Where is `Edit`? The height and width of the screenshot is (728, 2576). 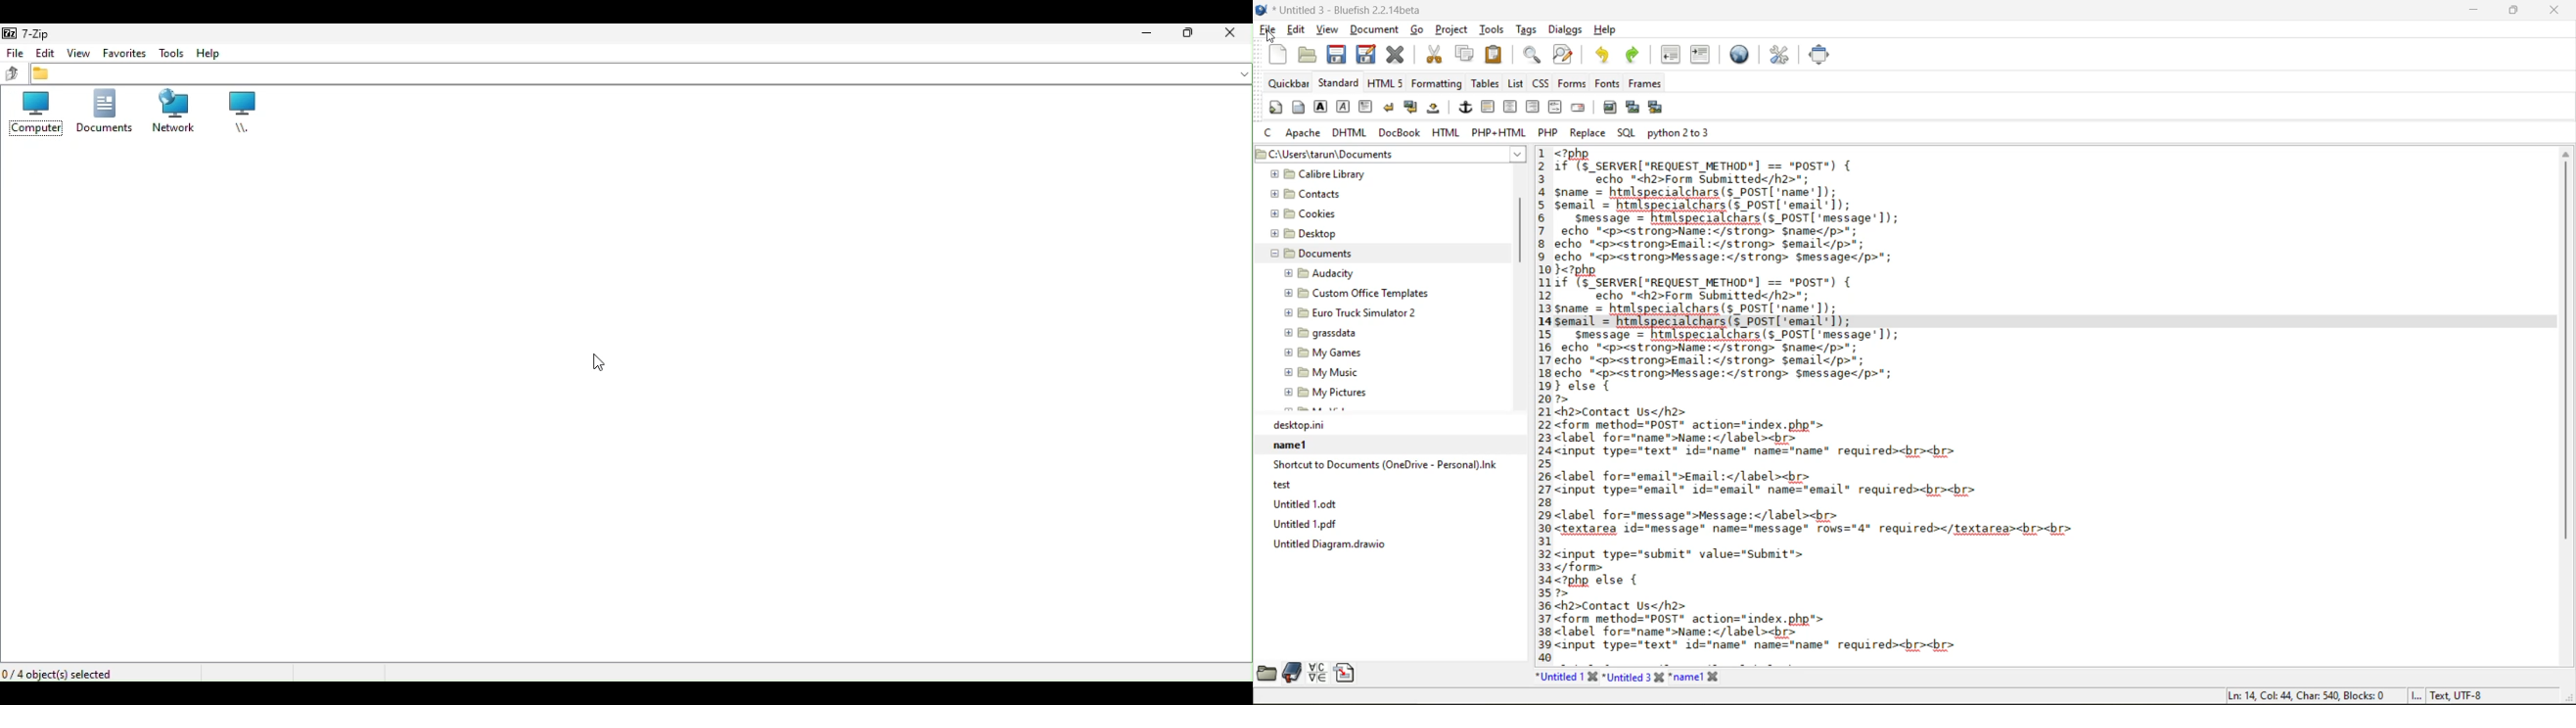 Edit is located at coordinates (46, 54).